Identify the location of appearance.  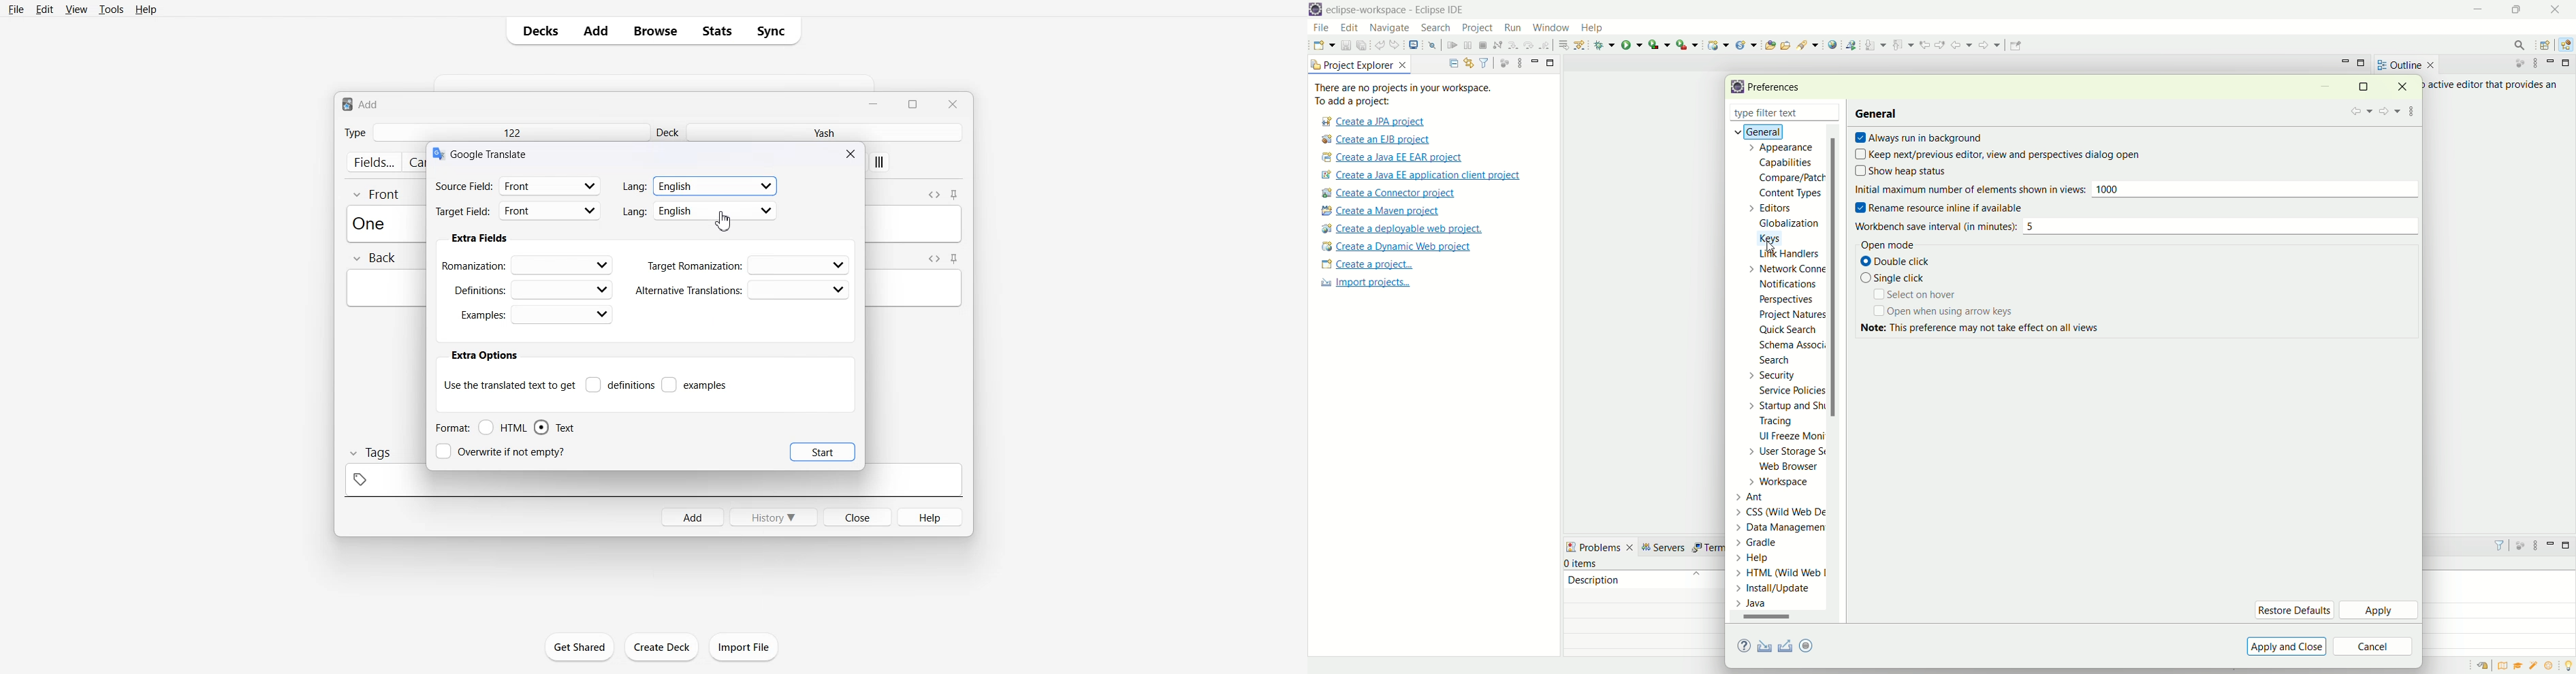
(1785, 149).